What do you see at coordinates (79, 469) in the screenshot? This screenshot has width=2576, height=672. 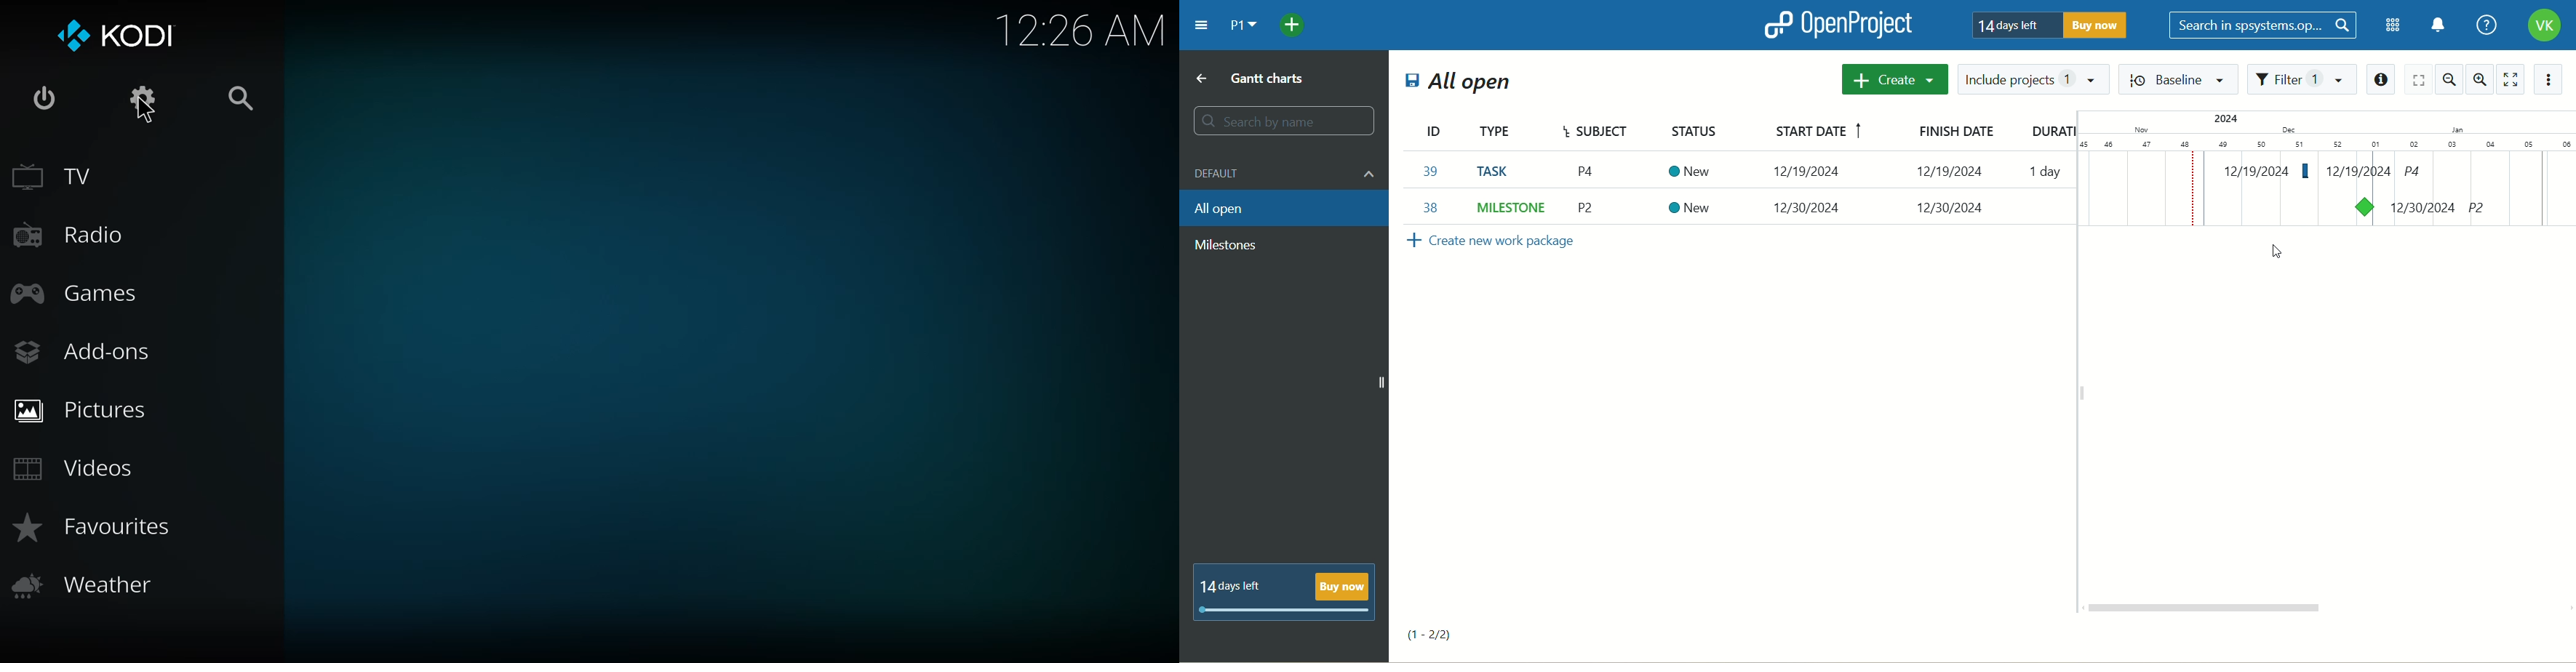 I see `videos` at bounding box center [79, 469].